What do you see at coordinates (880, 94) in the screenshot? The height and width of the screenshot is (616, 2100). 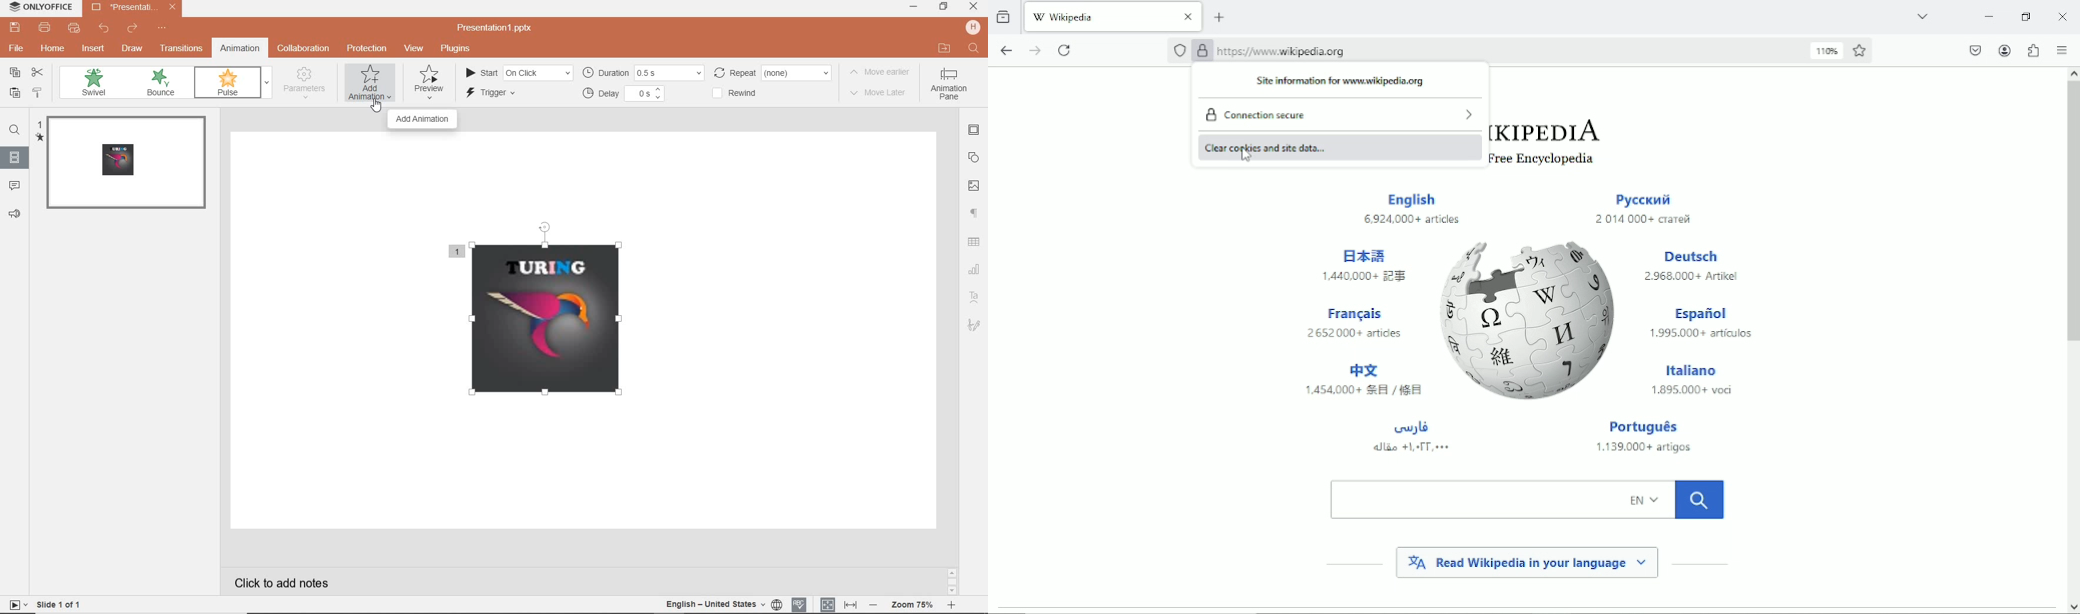 I see `move later` at bounding box center [880, 94].